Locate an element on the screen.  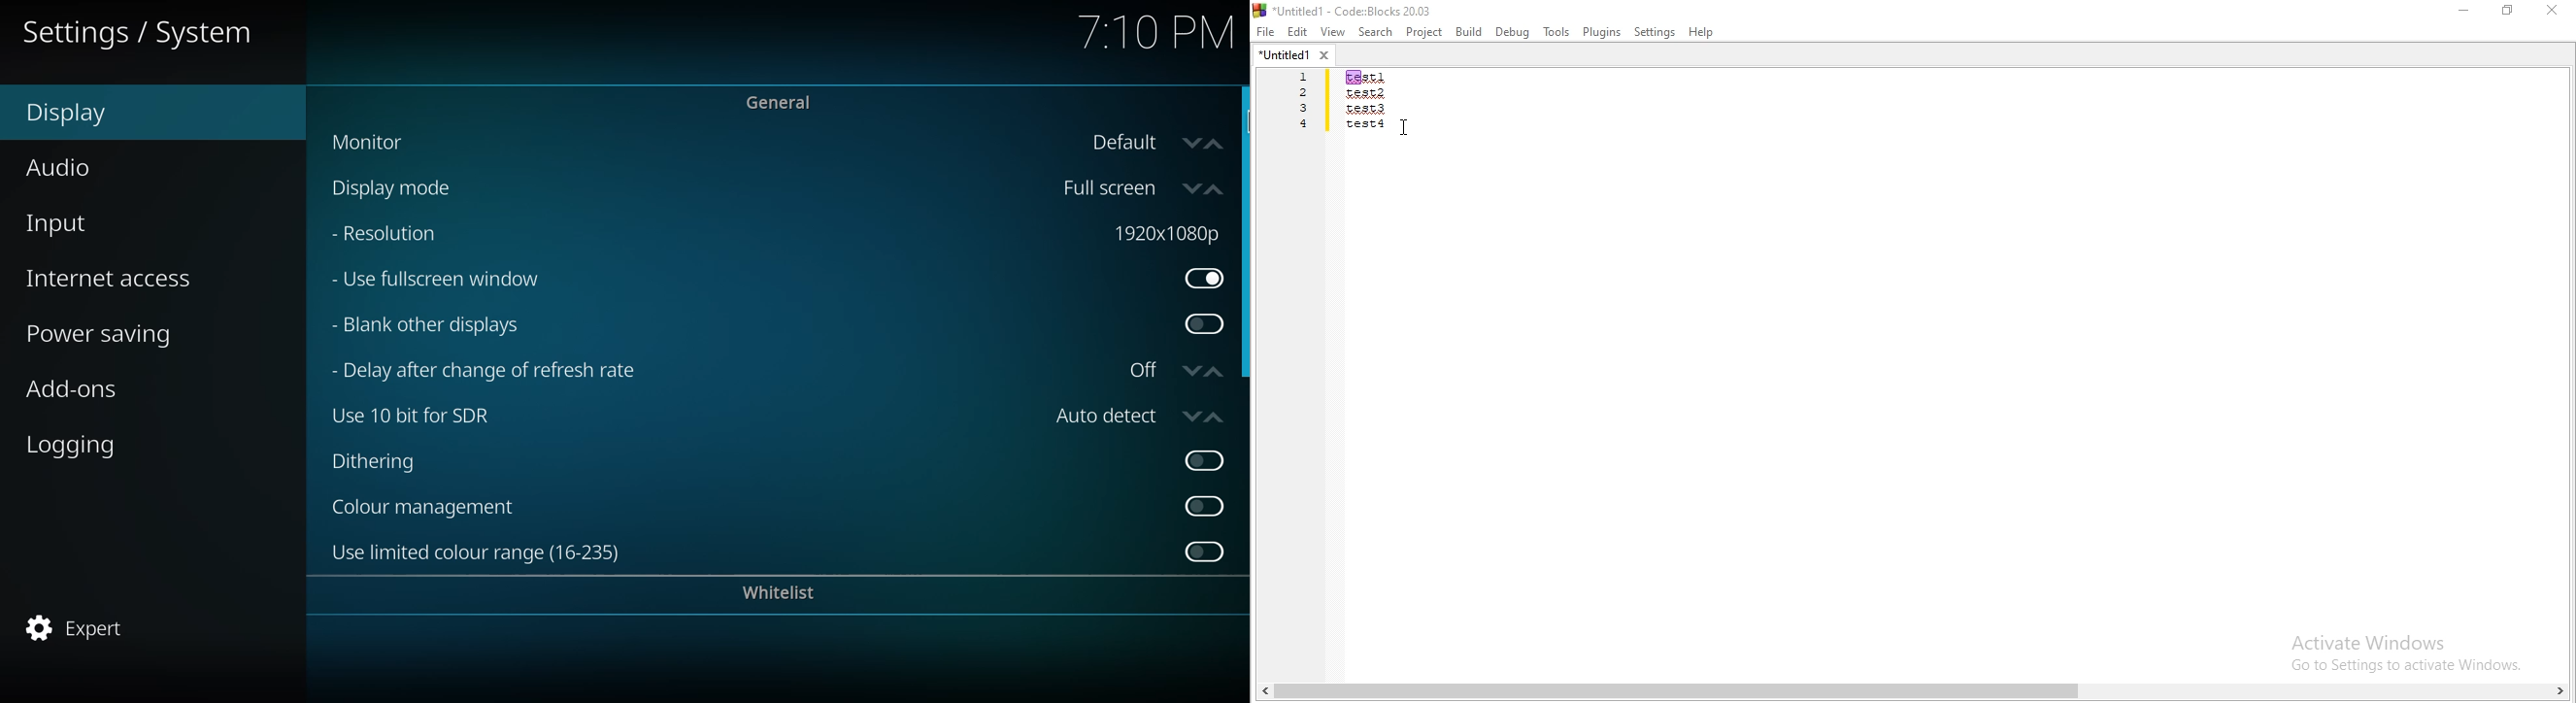
1,2,3,4,5 is located at coordinates (1297, 115).